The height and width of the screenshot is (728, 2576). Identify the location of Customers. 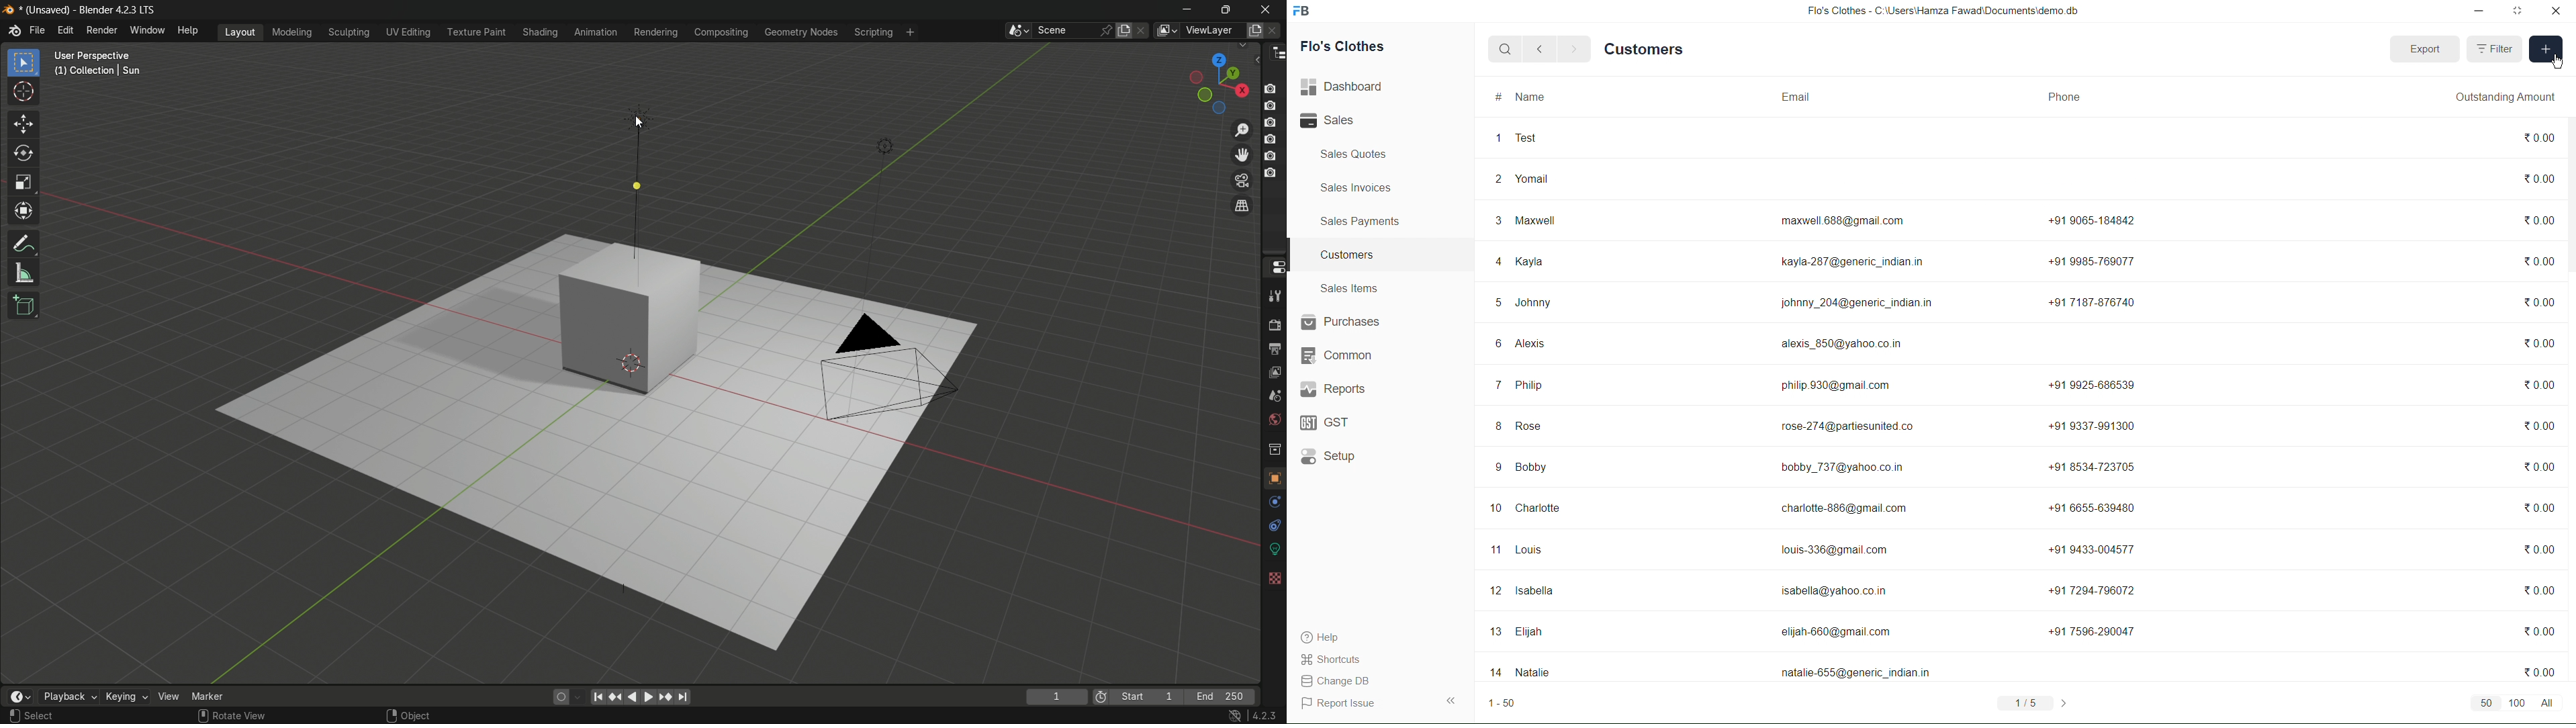
(1653, 46).